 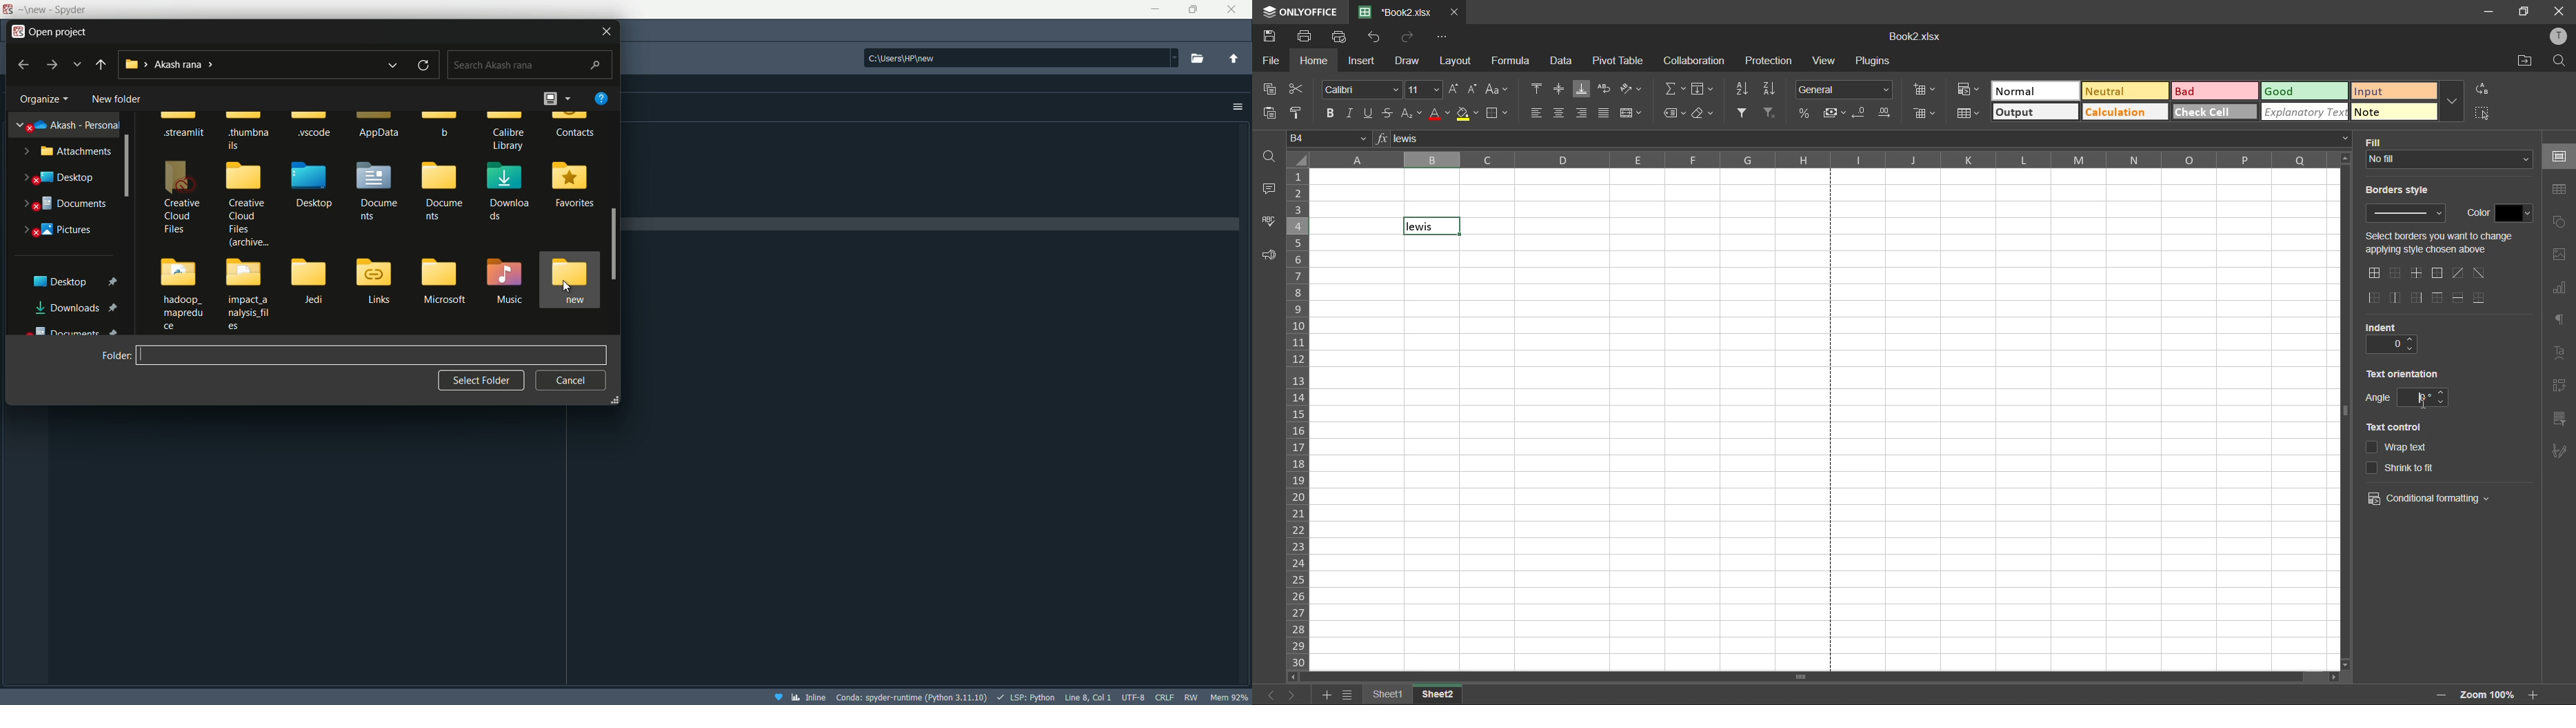 What do you see at coordinates (2517, 212) in the screenshot?
I see `change color` at bounding box center [2517, 212].